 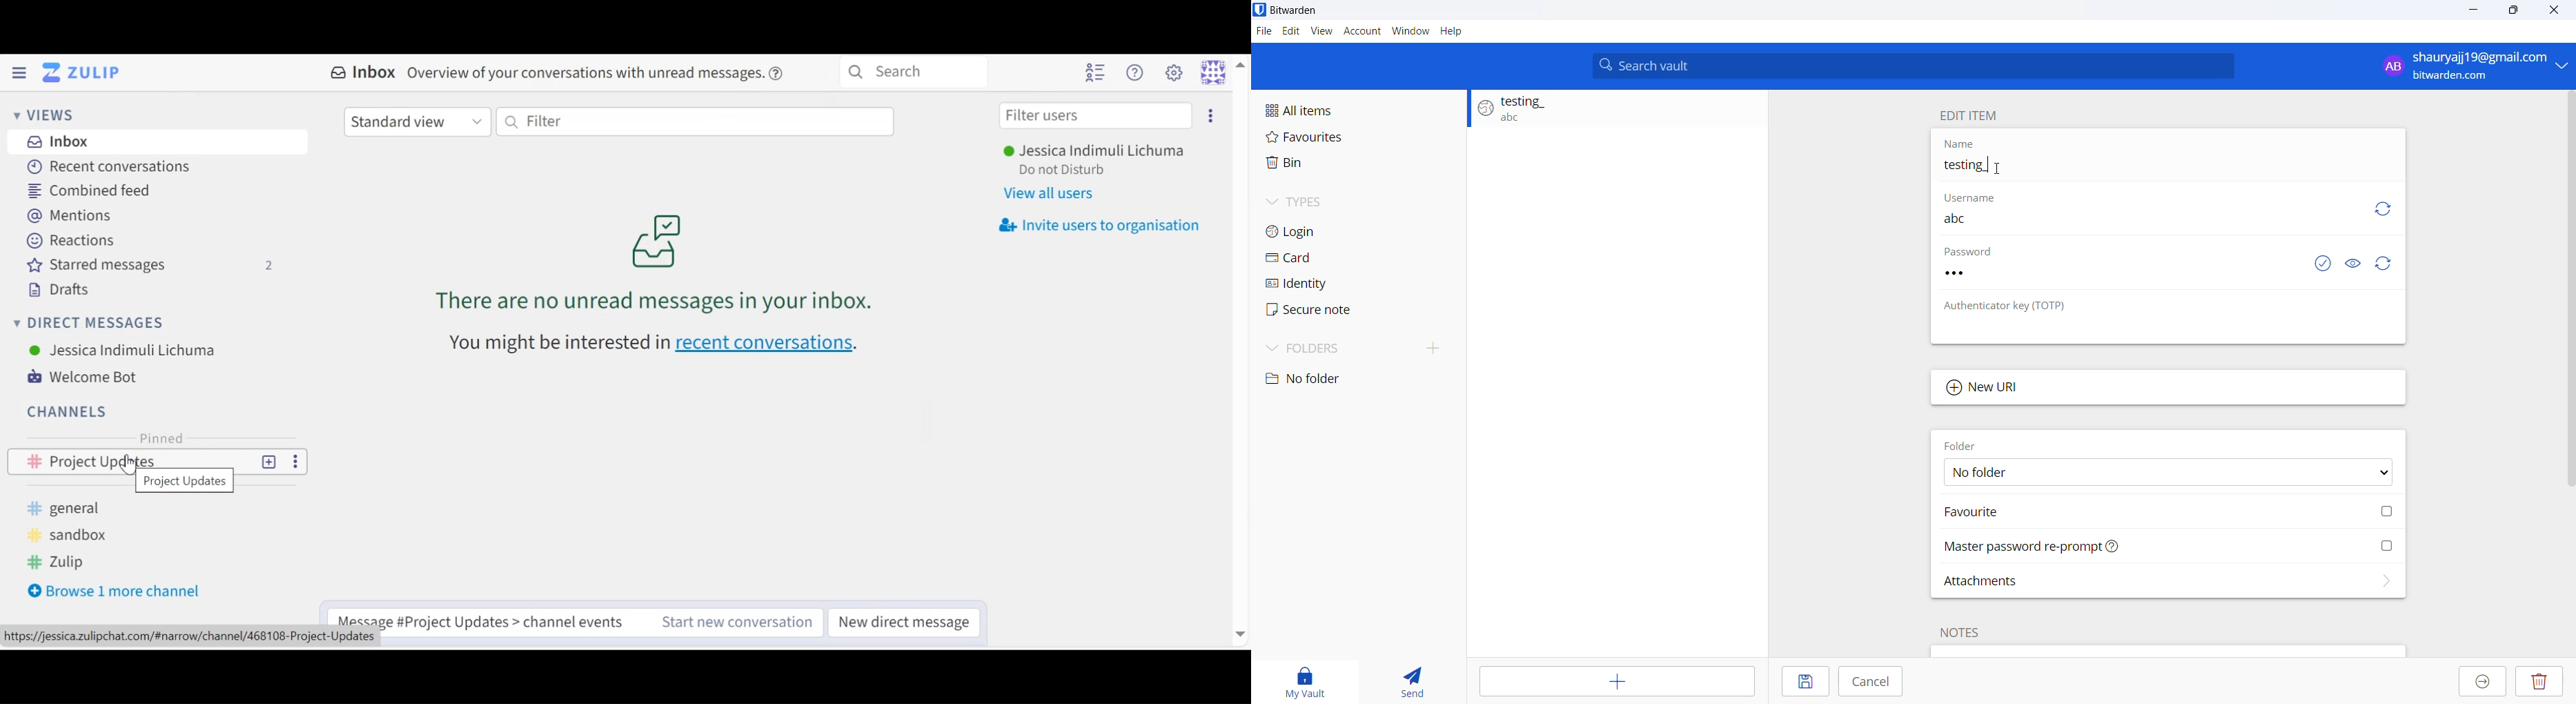 I want to click on save, so click(x=1805, y=683).